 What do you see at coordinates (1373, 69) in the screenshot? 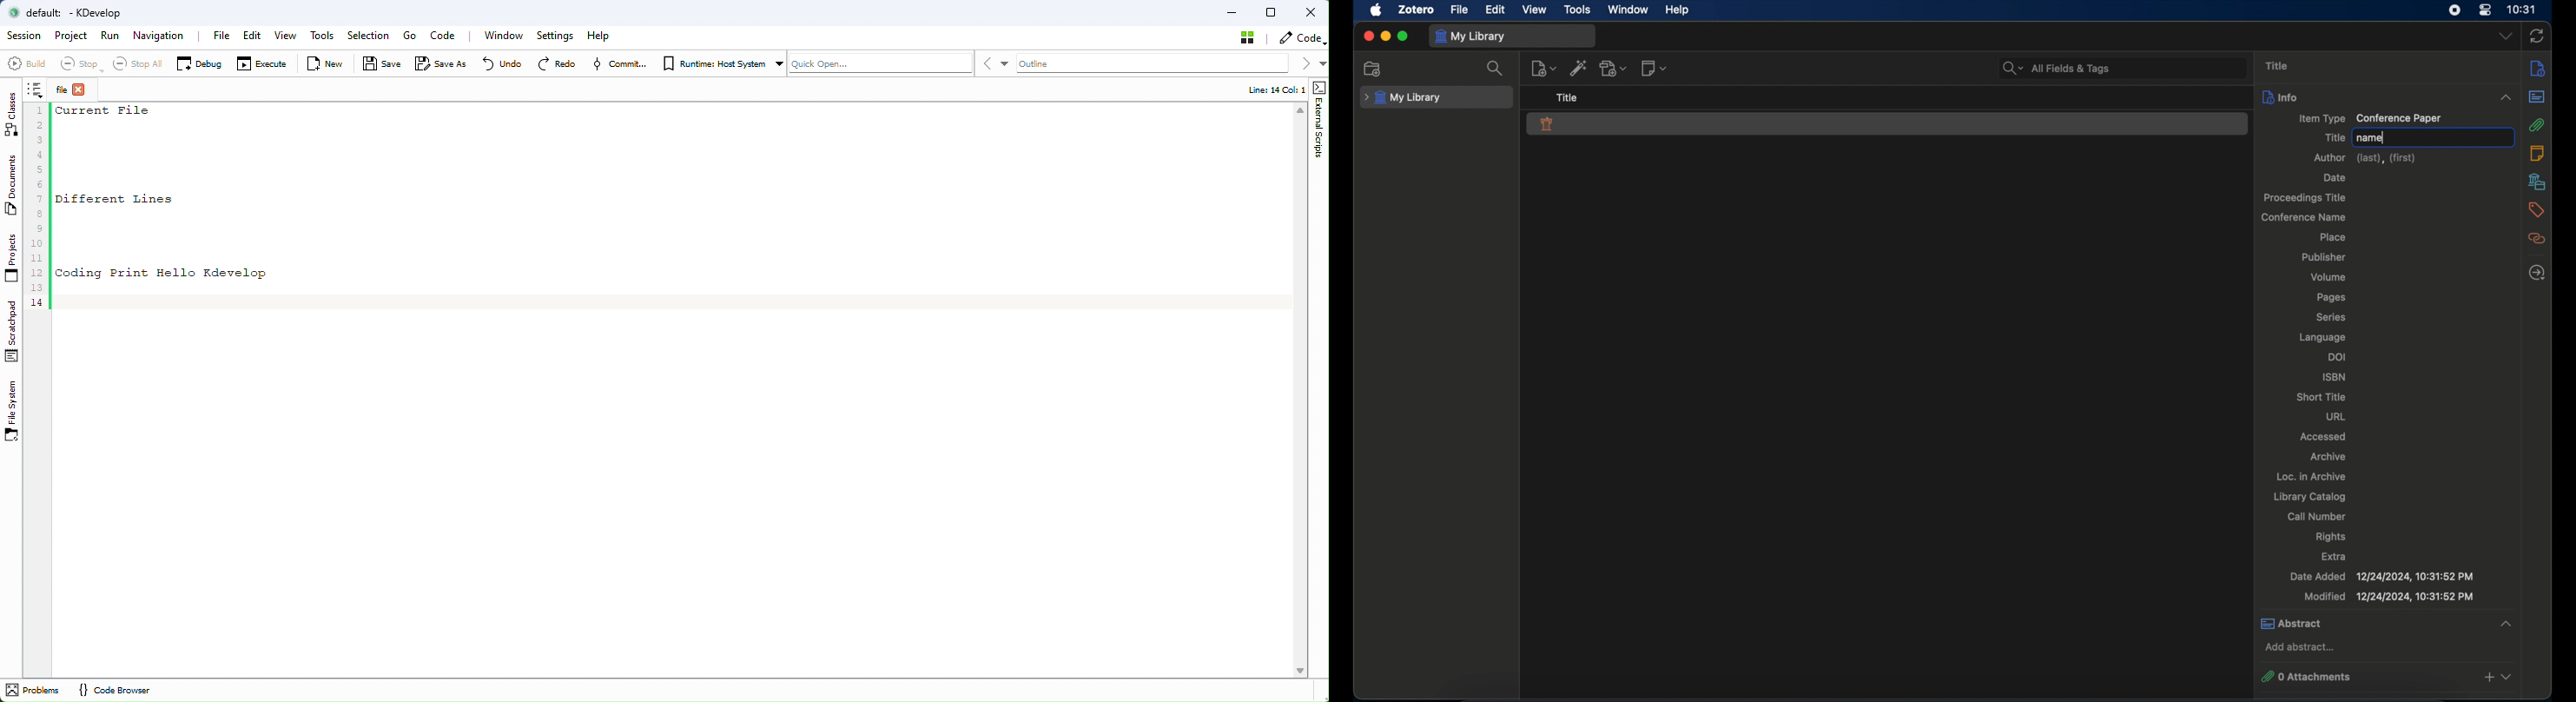
I see `new collection` at bounding box center [1373, 69].